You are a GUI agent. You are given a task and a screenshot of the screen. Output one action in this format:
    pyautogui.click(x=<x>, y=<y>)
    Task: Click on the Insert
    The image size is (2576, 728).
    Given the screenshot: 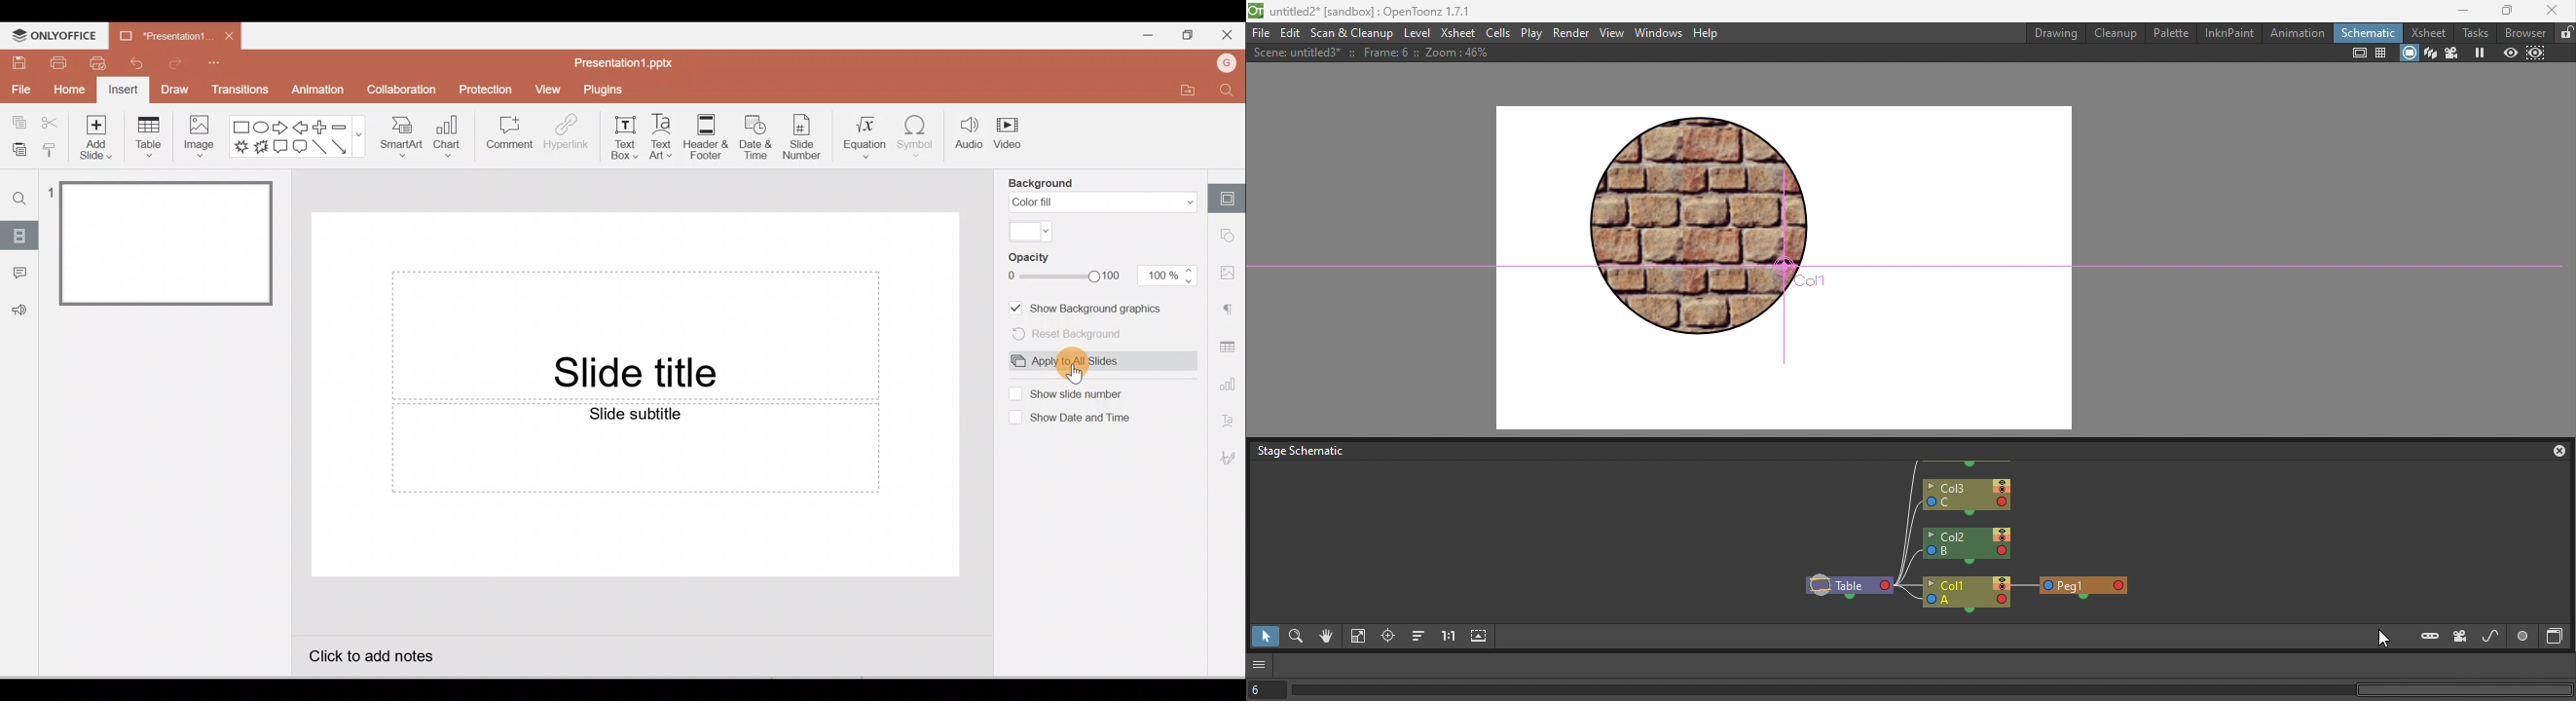 What is the action you would take?
    pyautogui.click(x=122, y=91)
    